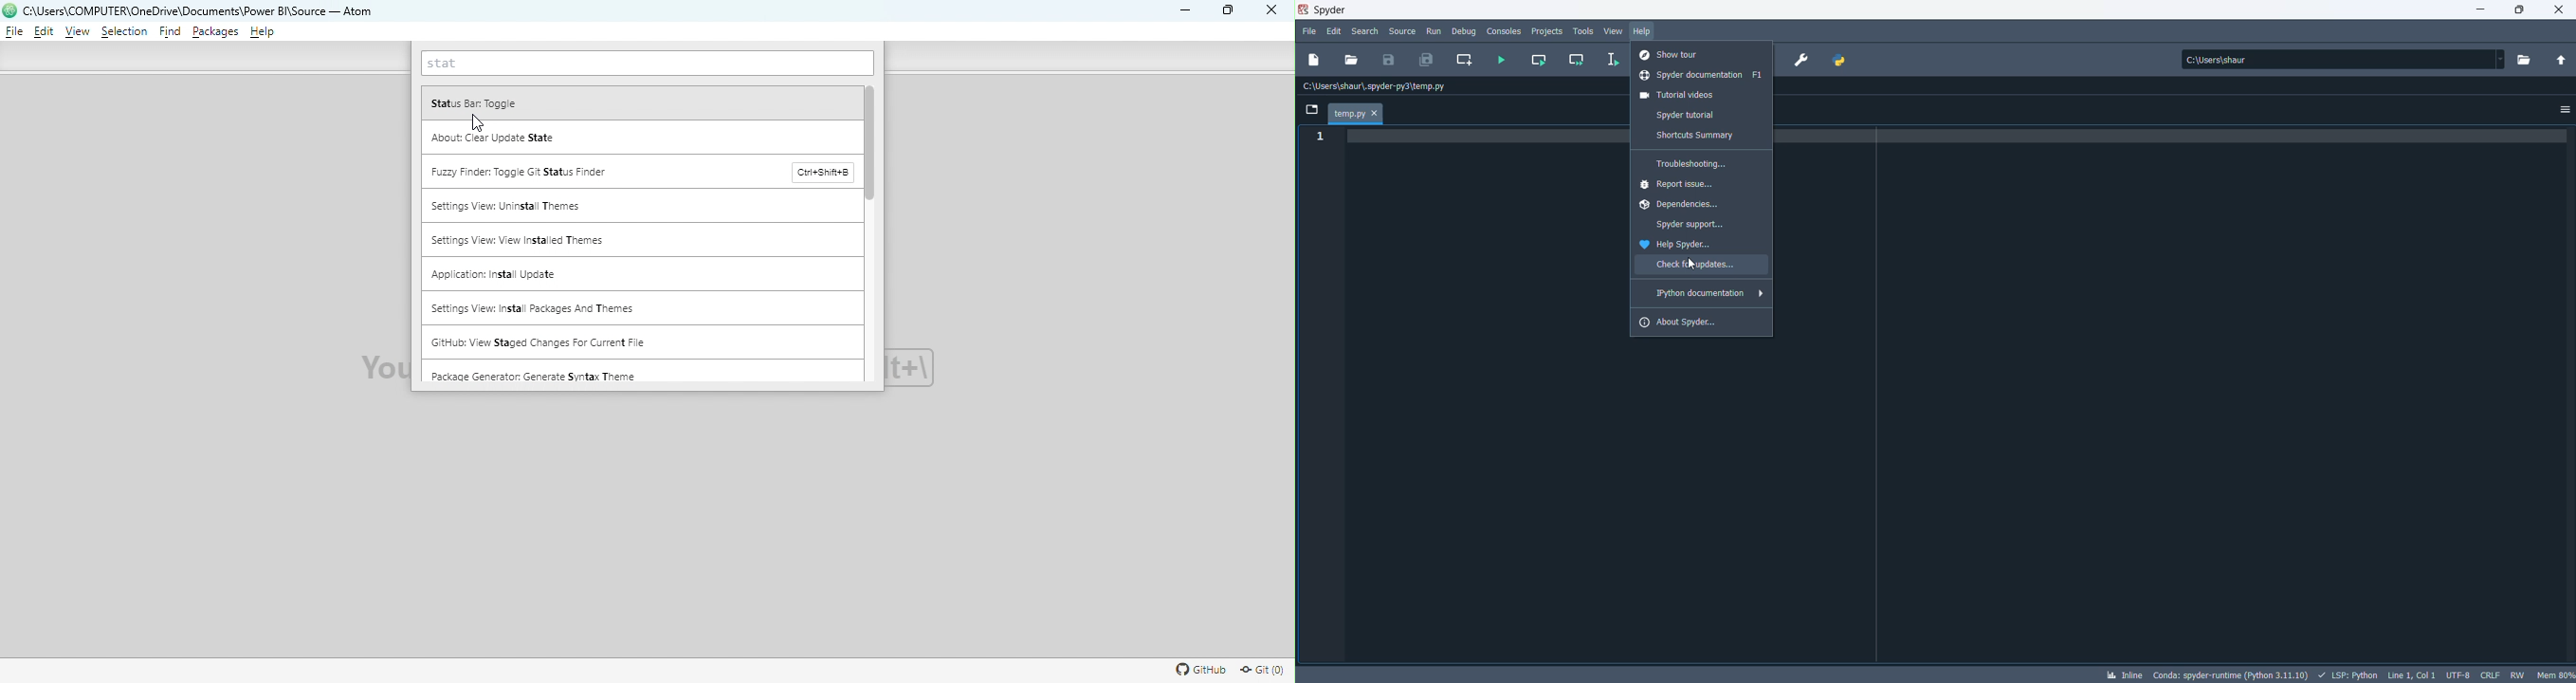 This screenshot has height=700, width=2576. What do you see at coordinates (1644, 31) in the screenshot?
I see `help` at bounding box center [1644, 31].